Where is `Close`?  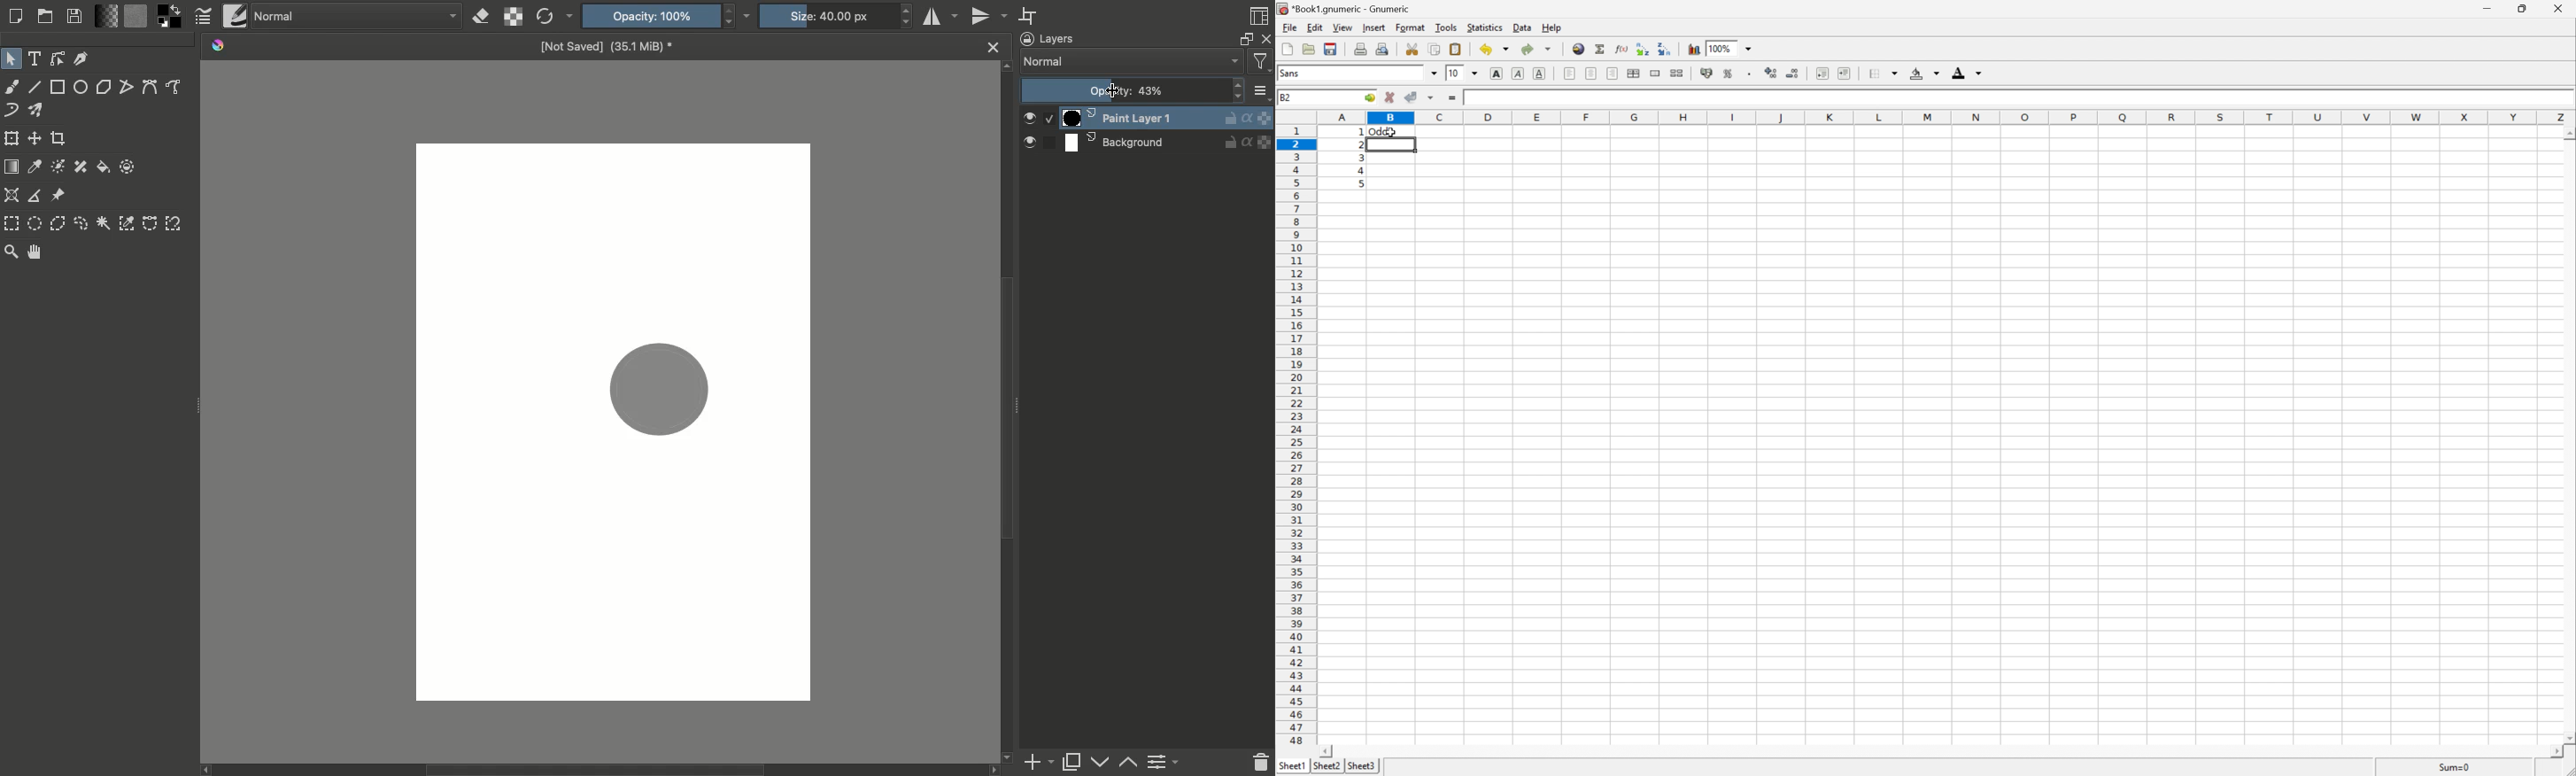 Close is located at coordinates (1266, 40).